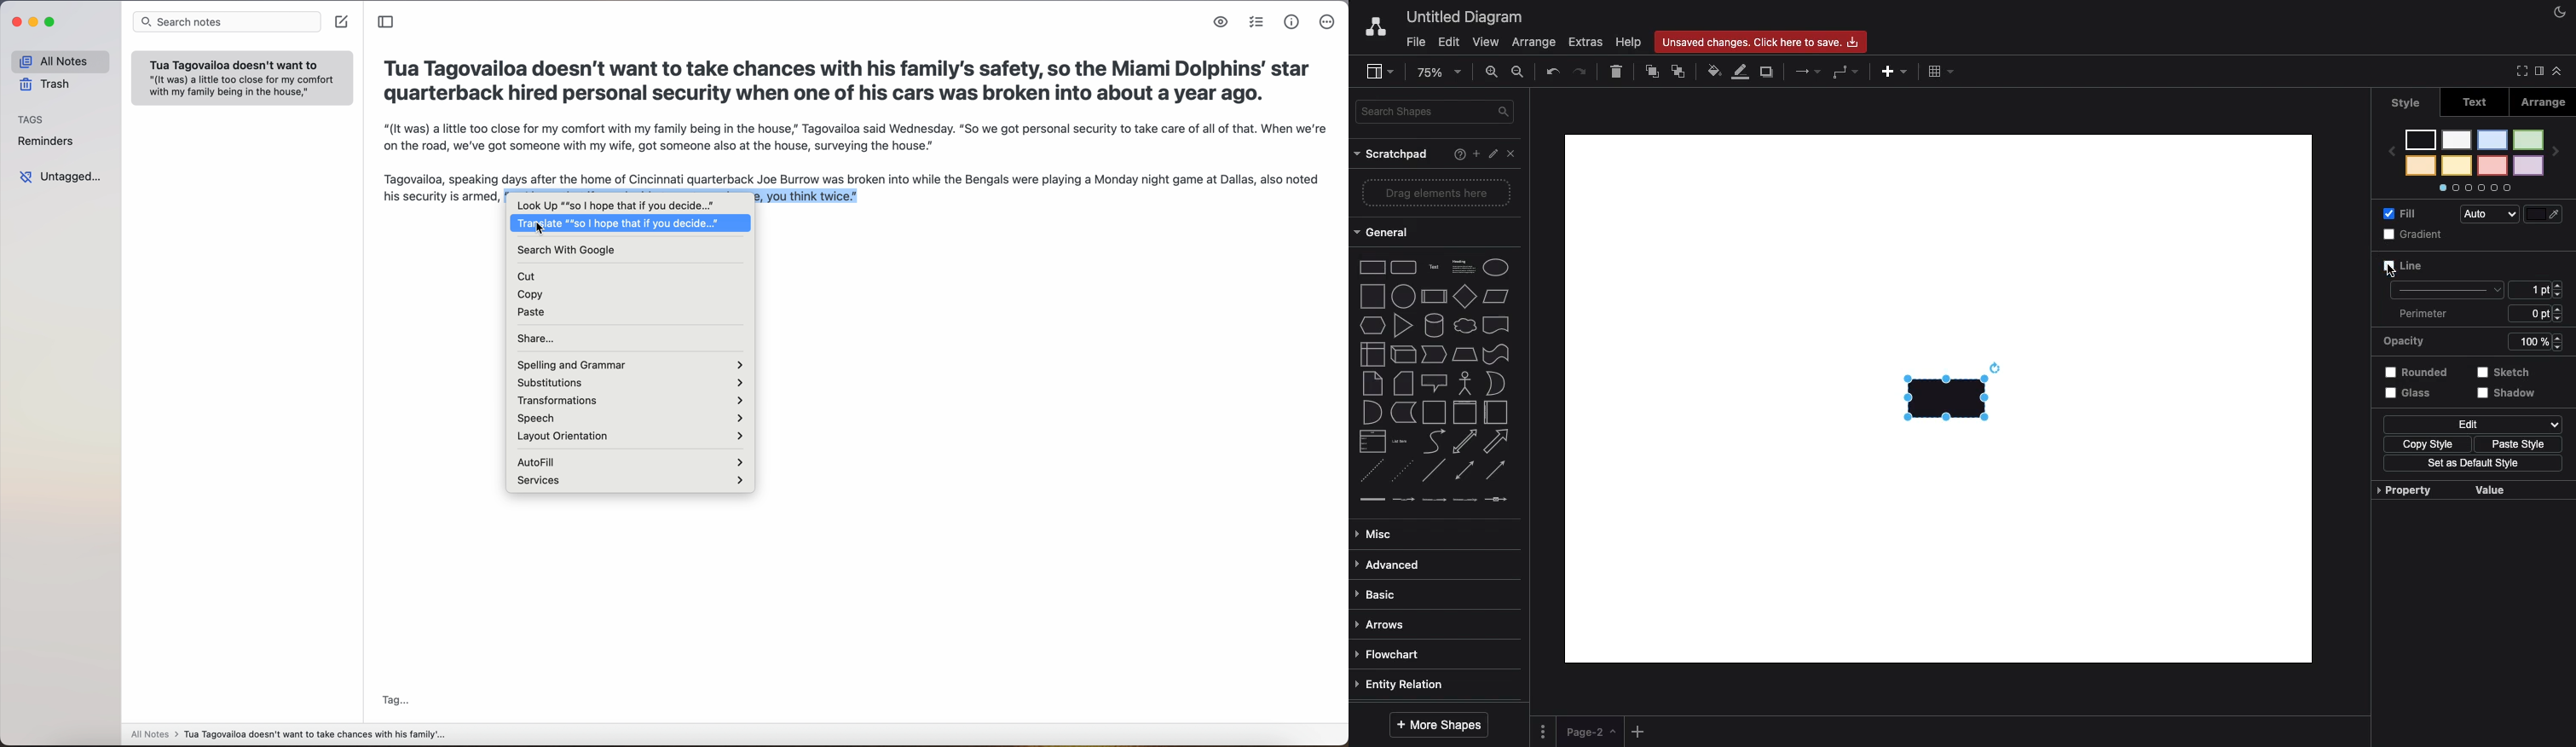  I want to click on all notes, so click(59, 62).